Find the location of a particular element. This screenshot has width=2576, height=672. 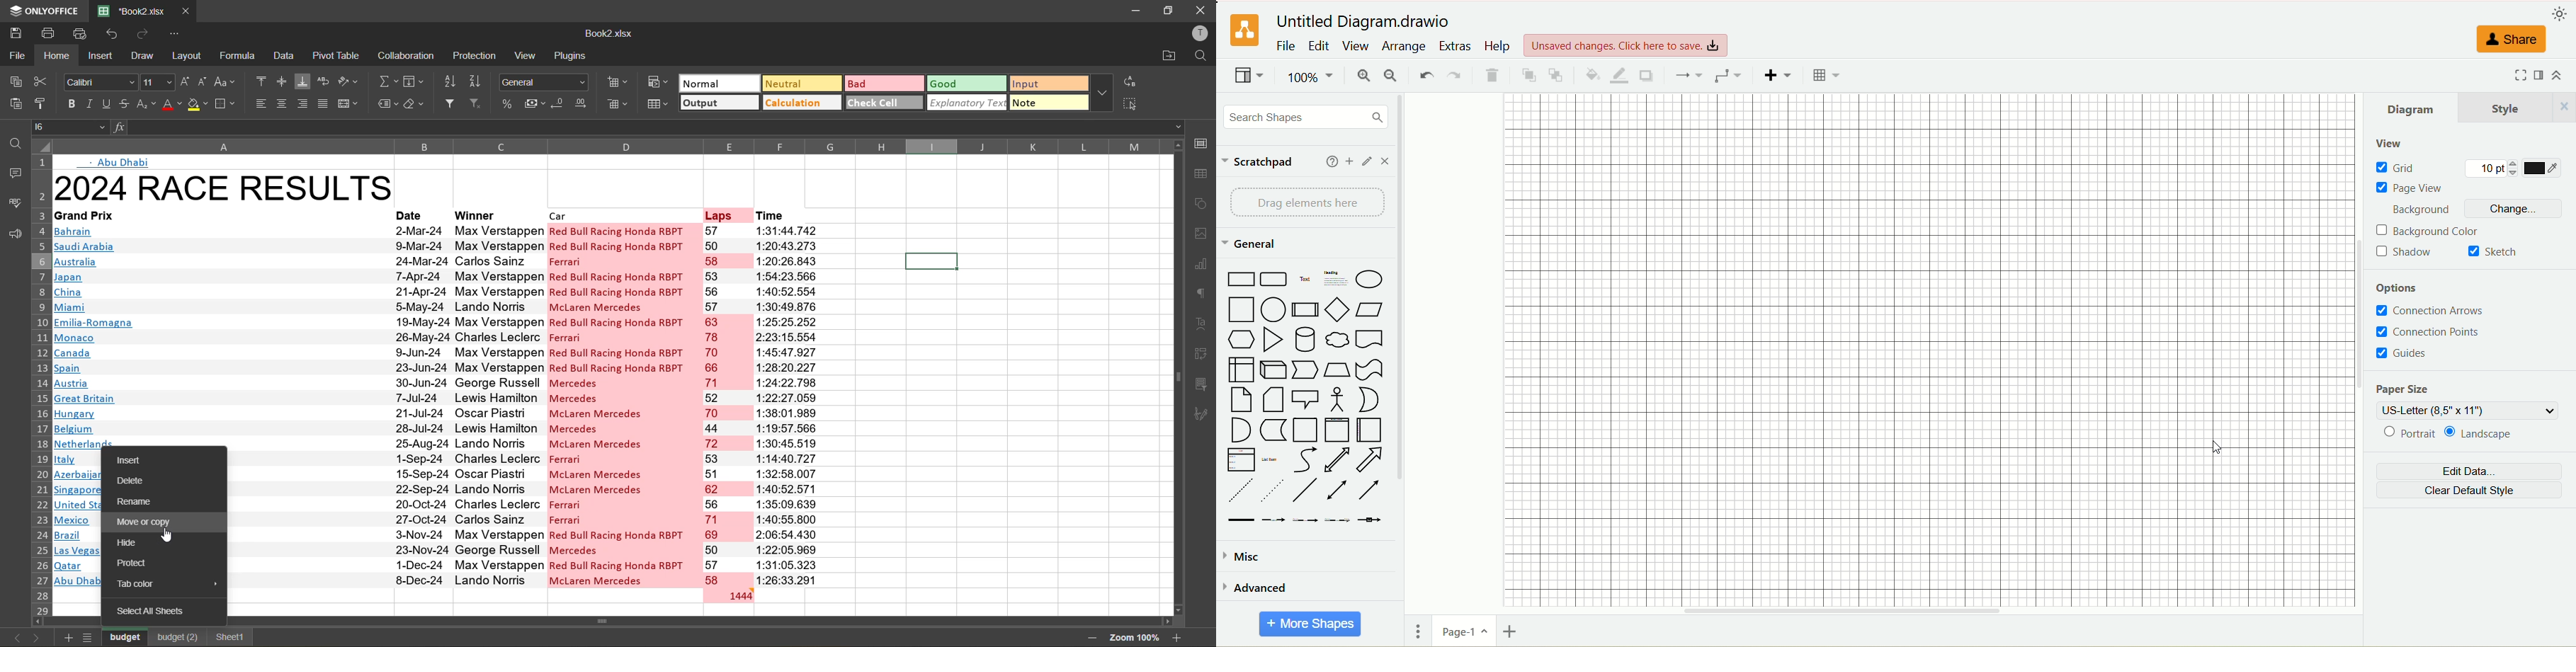

save is located at coordinates (15, 31).